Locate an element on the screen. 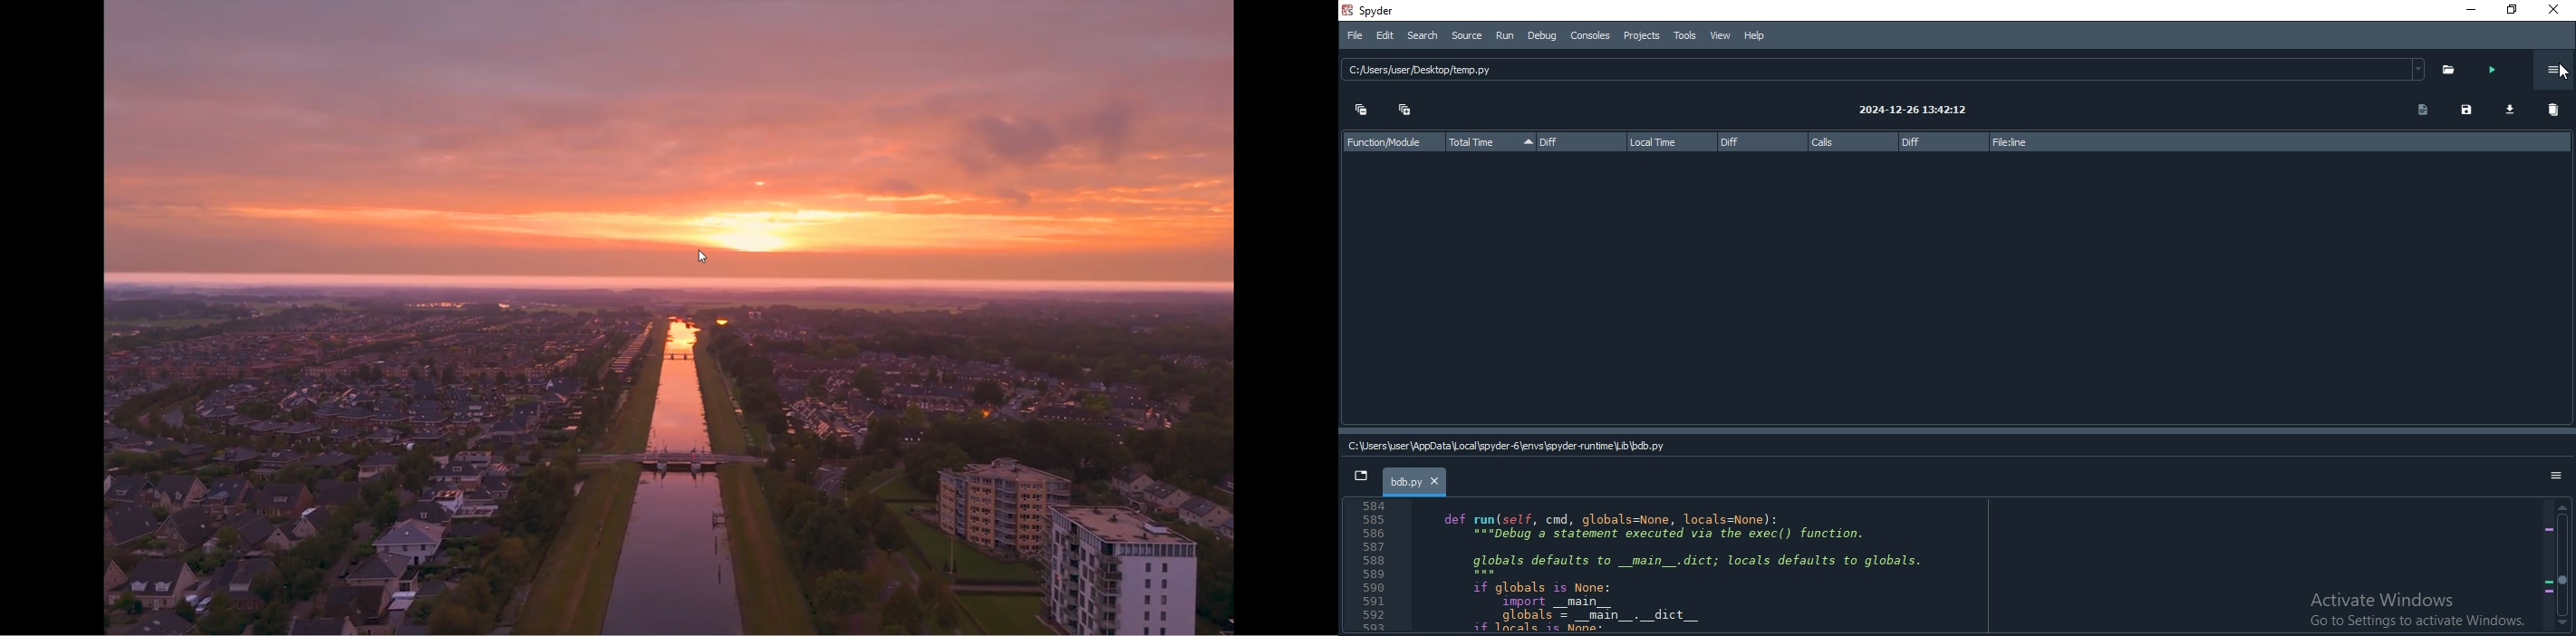 This screenshot has width=2576, height=644. C: usersjuser Desktop/temp.py is located at coordinates (1882, 70).